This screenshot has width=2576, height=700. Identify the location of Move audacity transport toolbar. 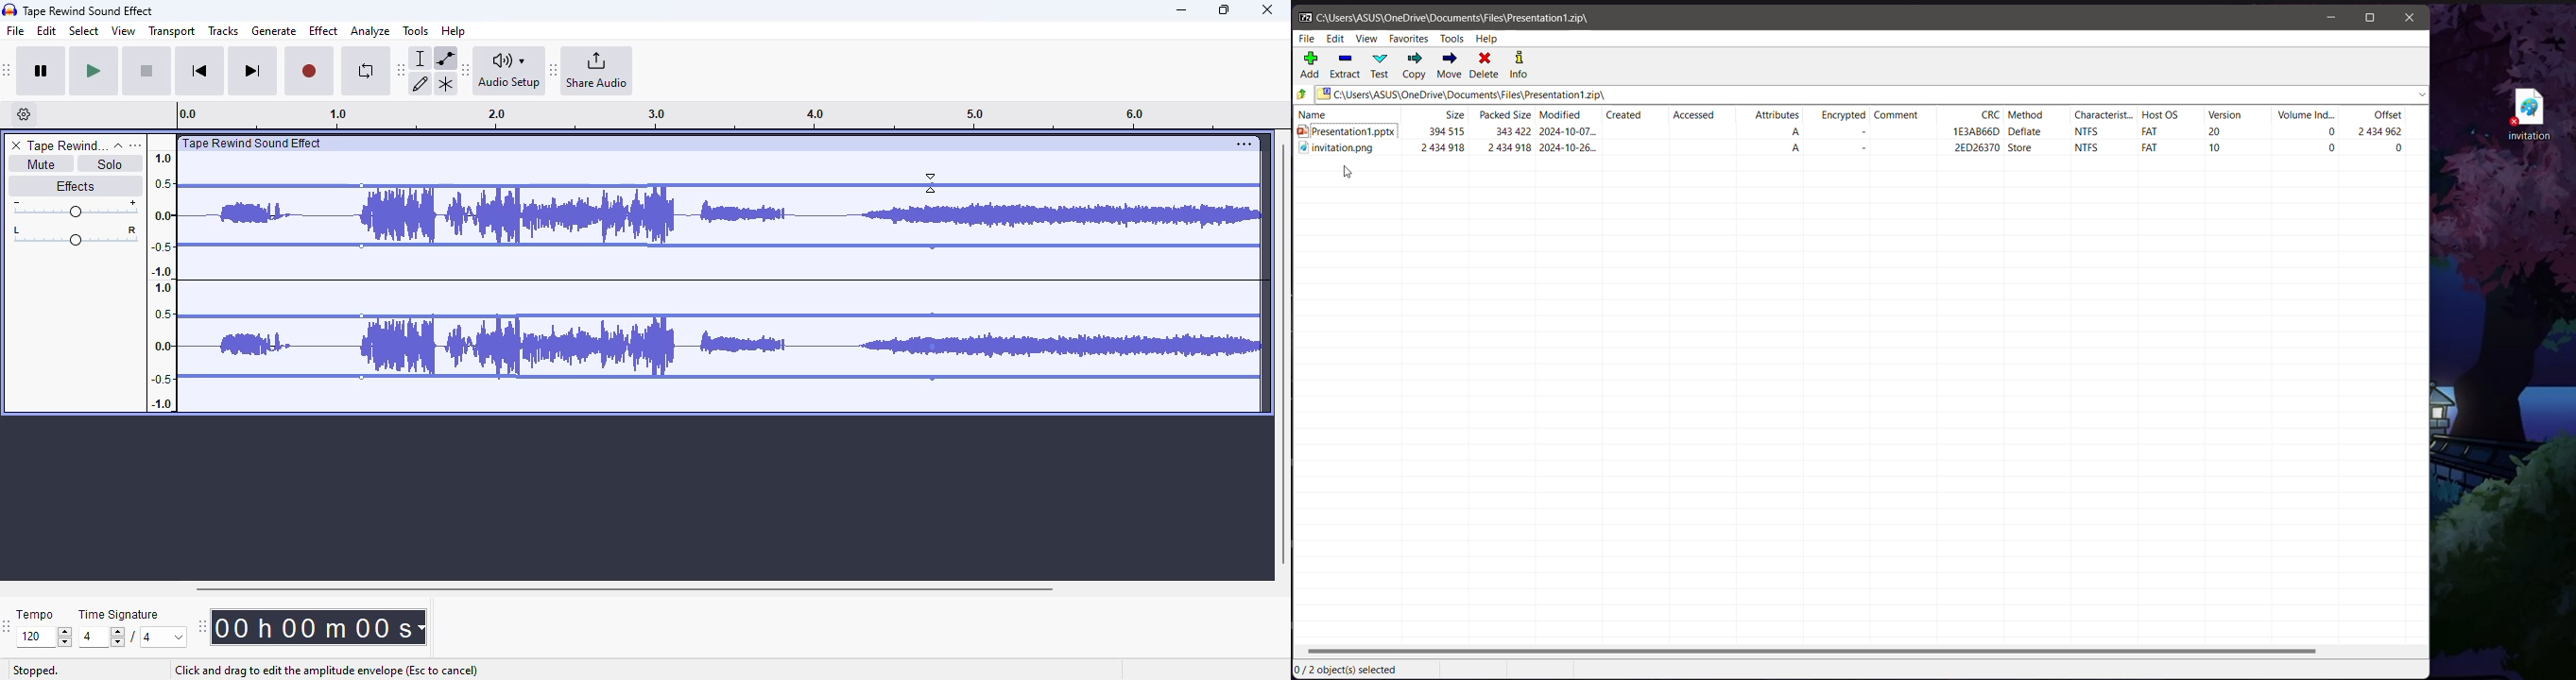
(8, 70).